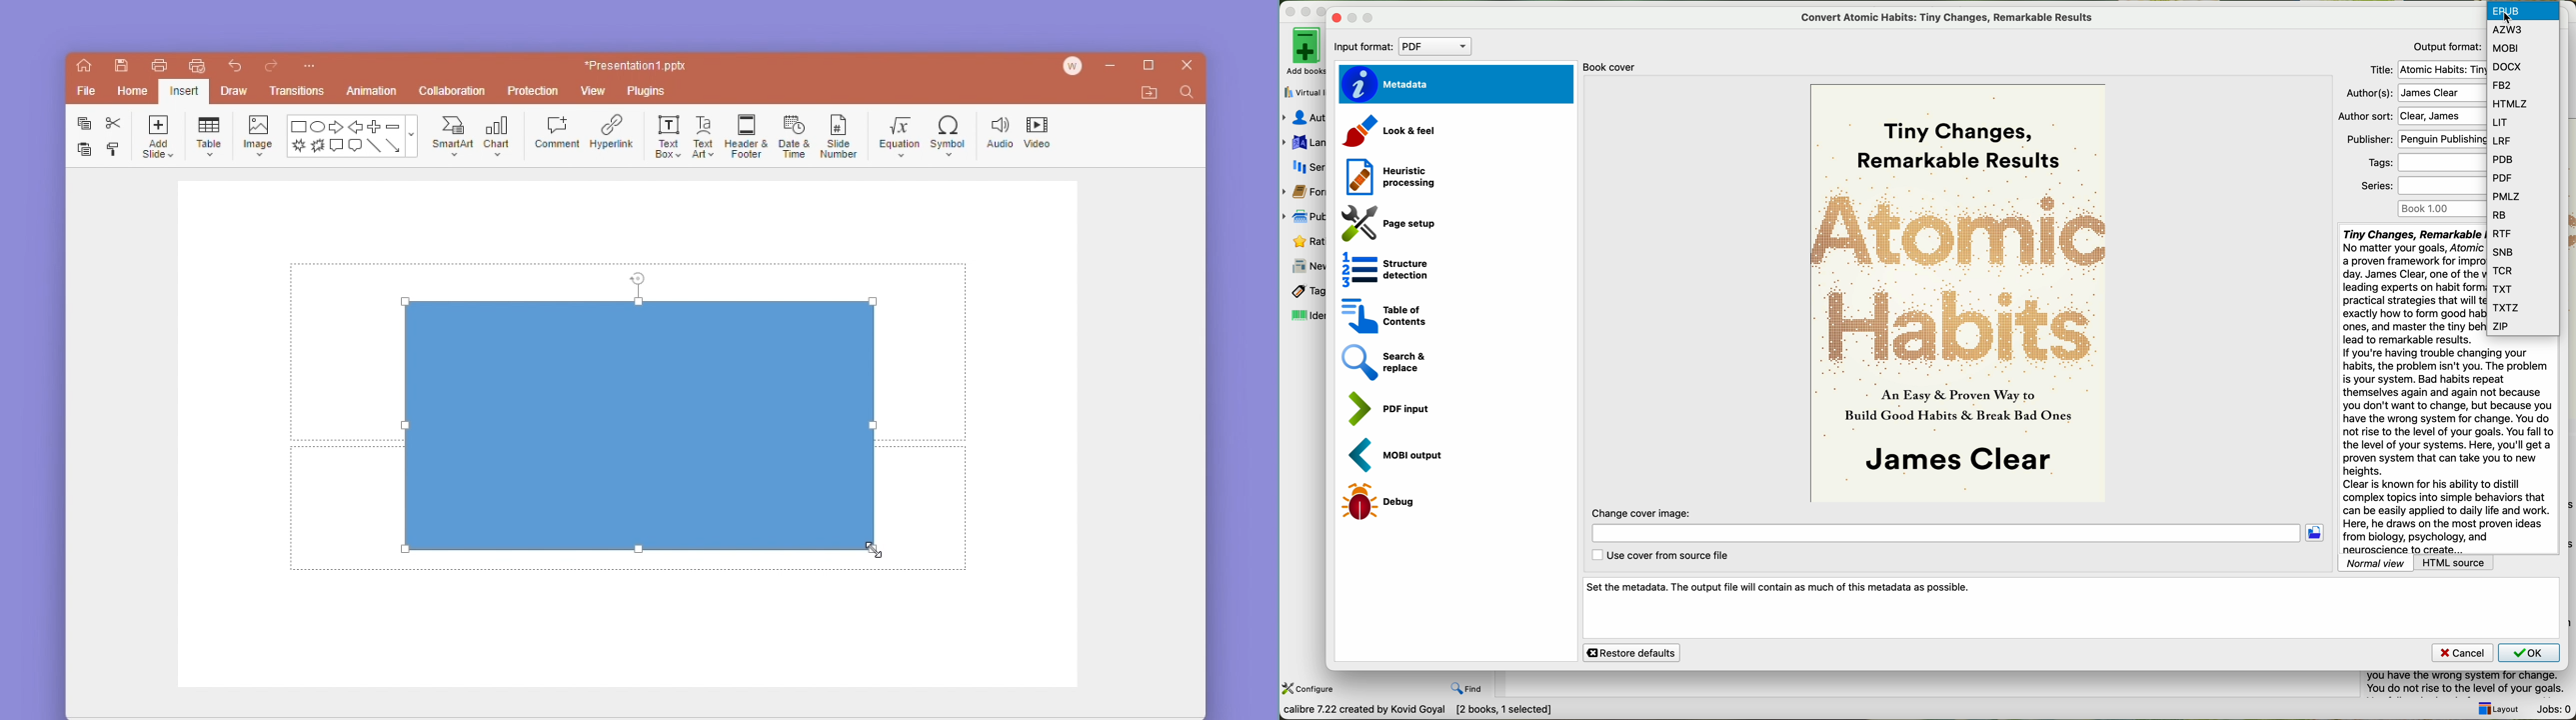 This screenshot has height=728, width=2576. What do you see at coordinates (642, 426) in the screenshot?
I see `rectangle shape` at bounding box center [642, 426].